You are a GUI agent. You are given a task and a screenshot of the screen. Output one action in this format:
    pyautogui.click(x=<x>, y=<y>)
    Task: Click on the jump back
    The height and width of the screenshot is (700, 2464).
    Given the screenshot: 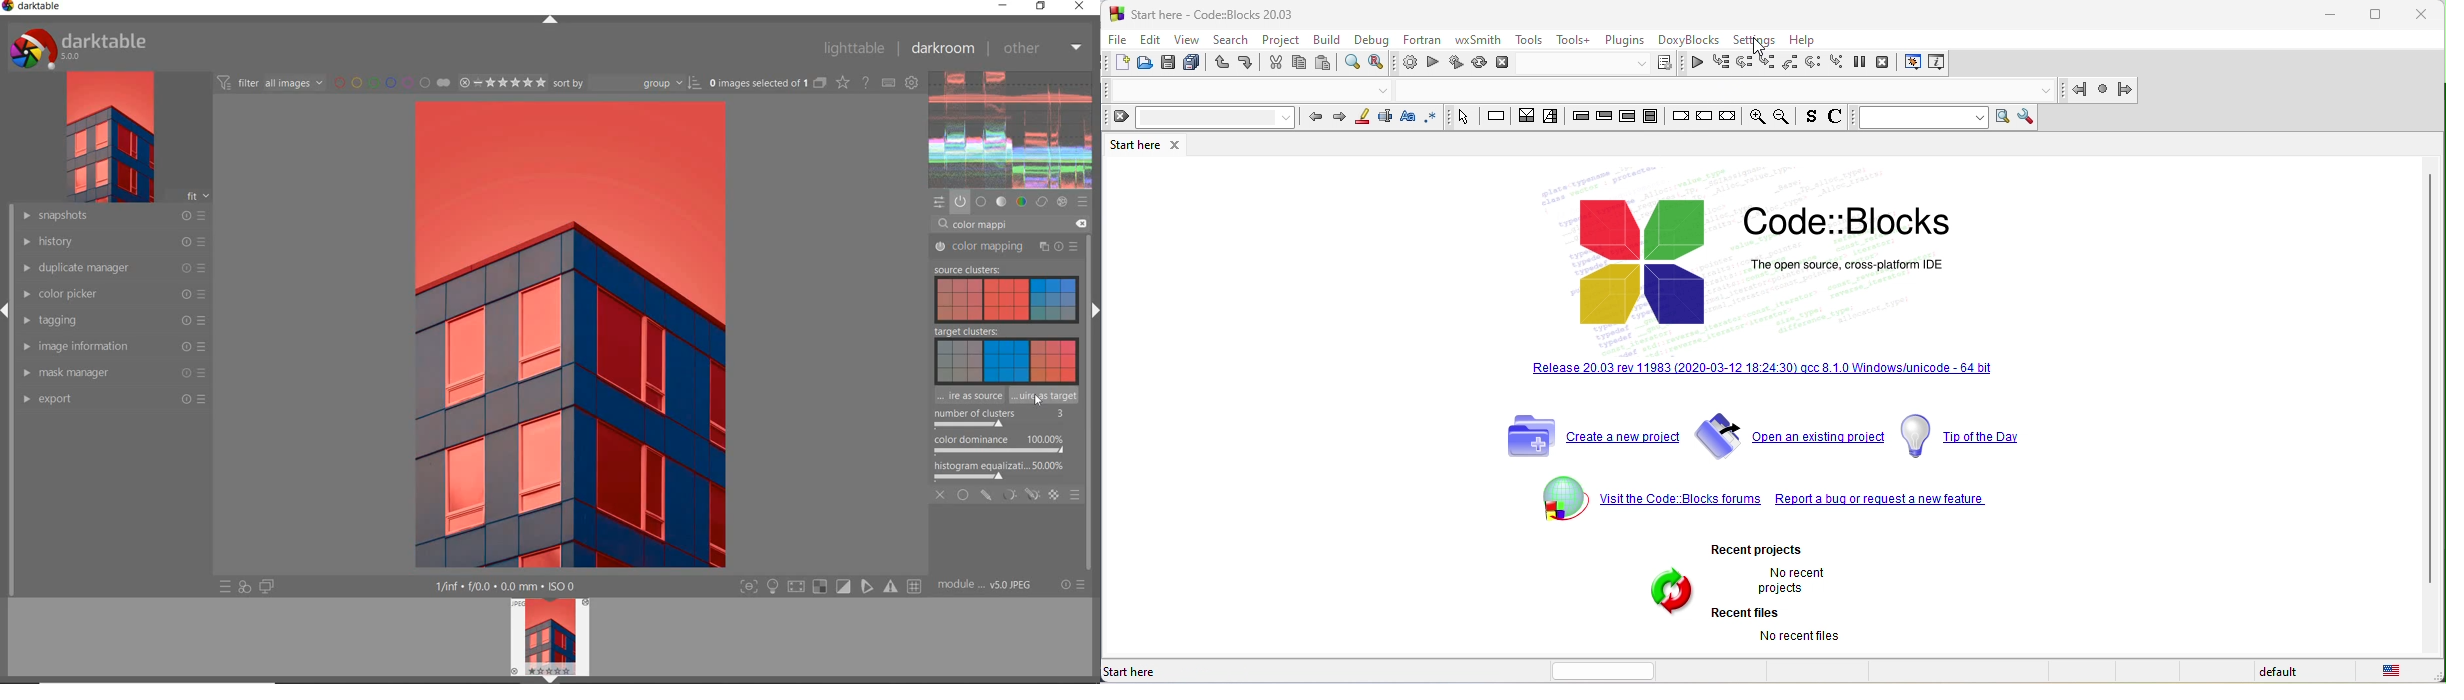 What is the action you would take?
    pyautogui.click(x=2074, y=89)
    